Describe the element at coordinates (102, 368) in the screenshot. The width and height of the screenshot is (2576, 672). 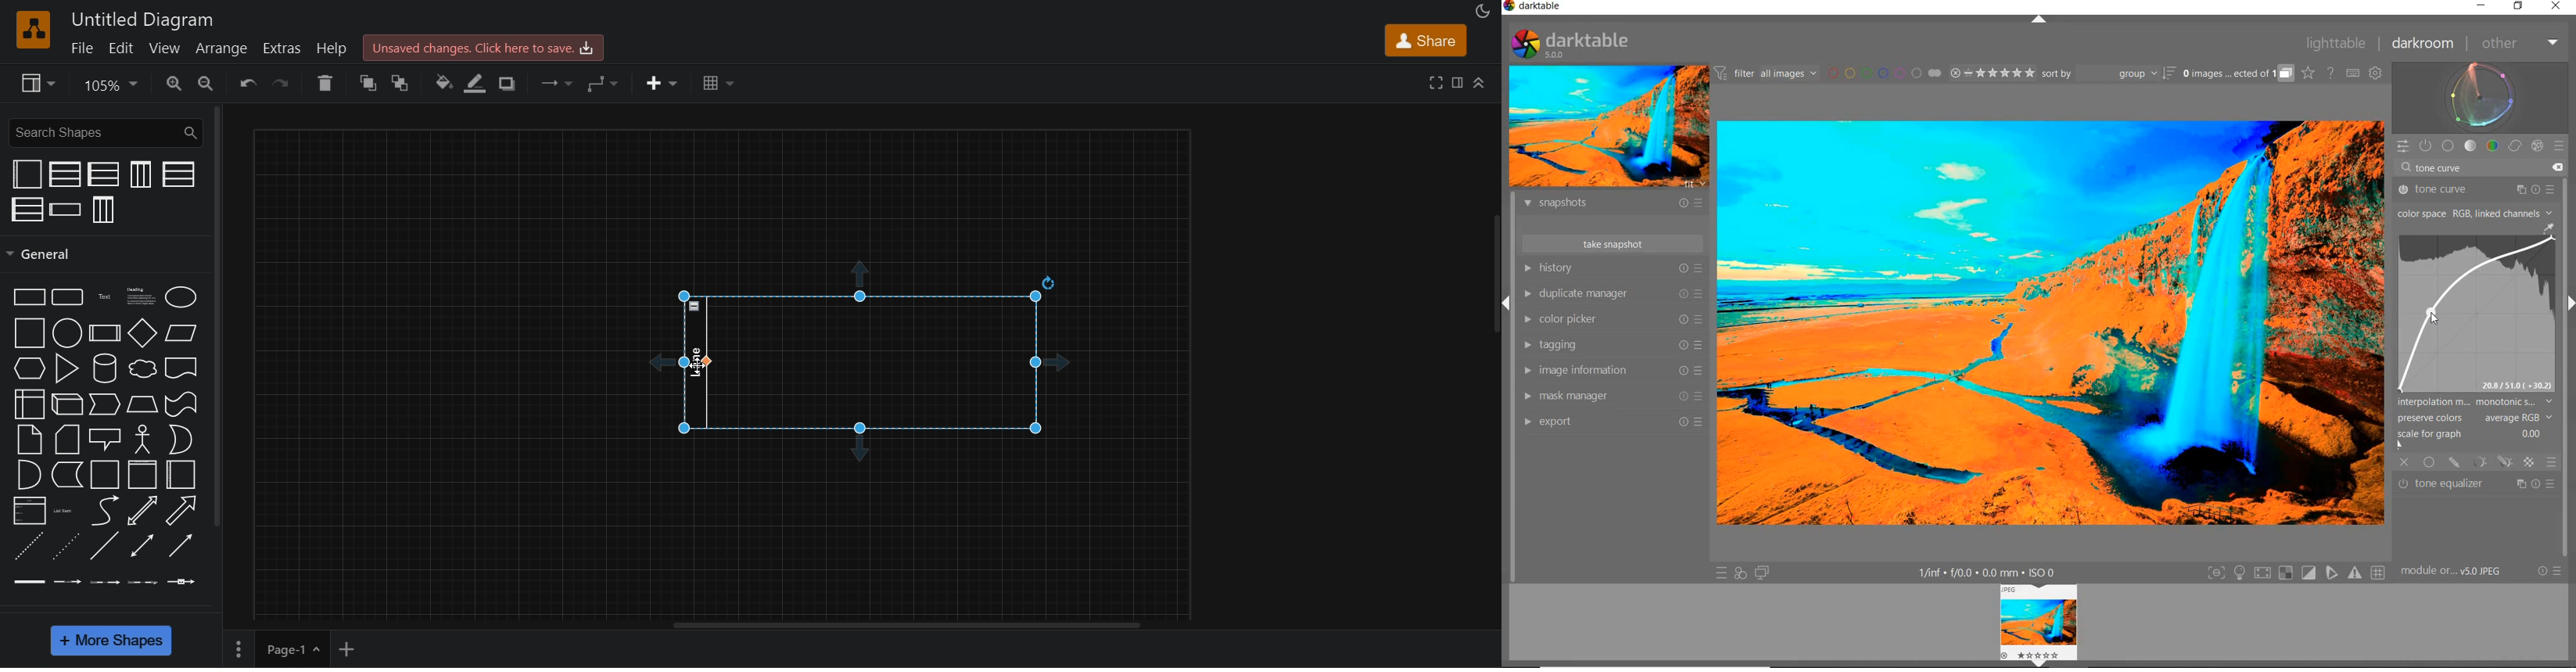
I see `cylinder` at that location.